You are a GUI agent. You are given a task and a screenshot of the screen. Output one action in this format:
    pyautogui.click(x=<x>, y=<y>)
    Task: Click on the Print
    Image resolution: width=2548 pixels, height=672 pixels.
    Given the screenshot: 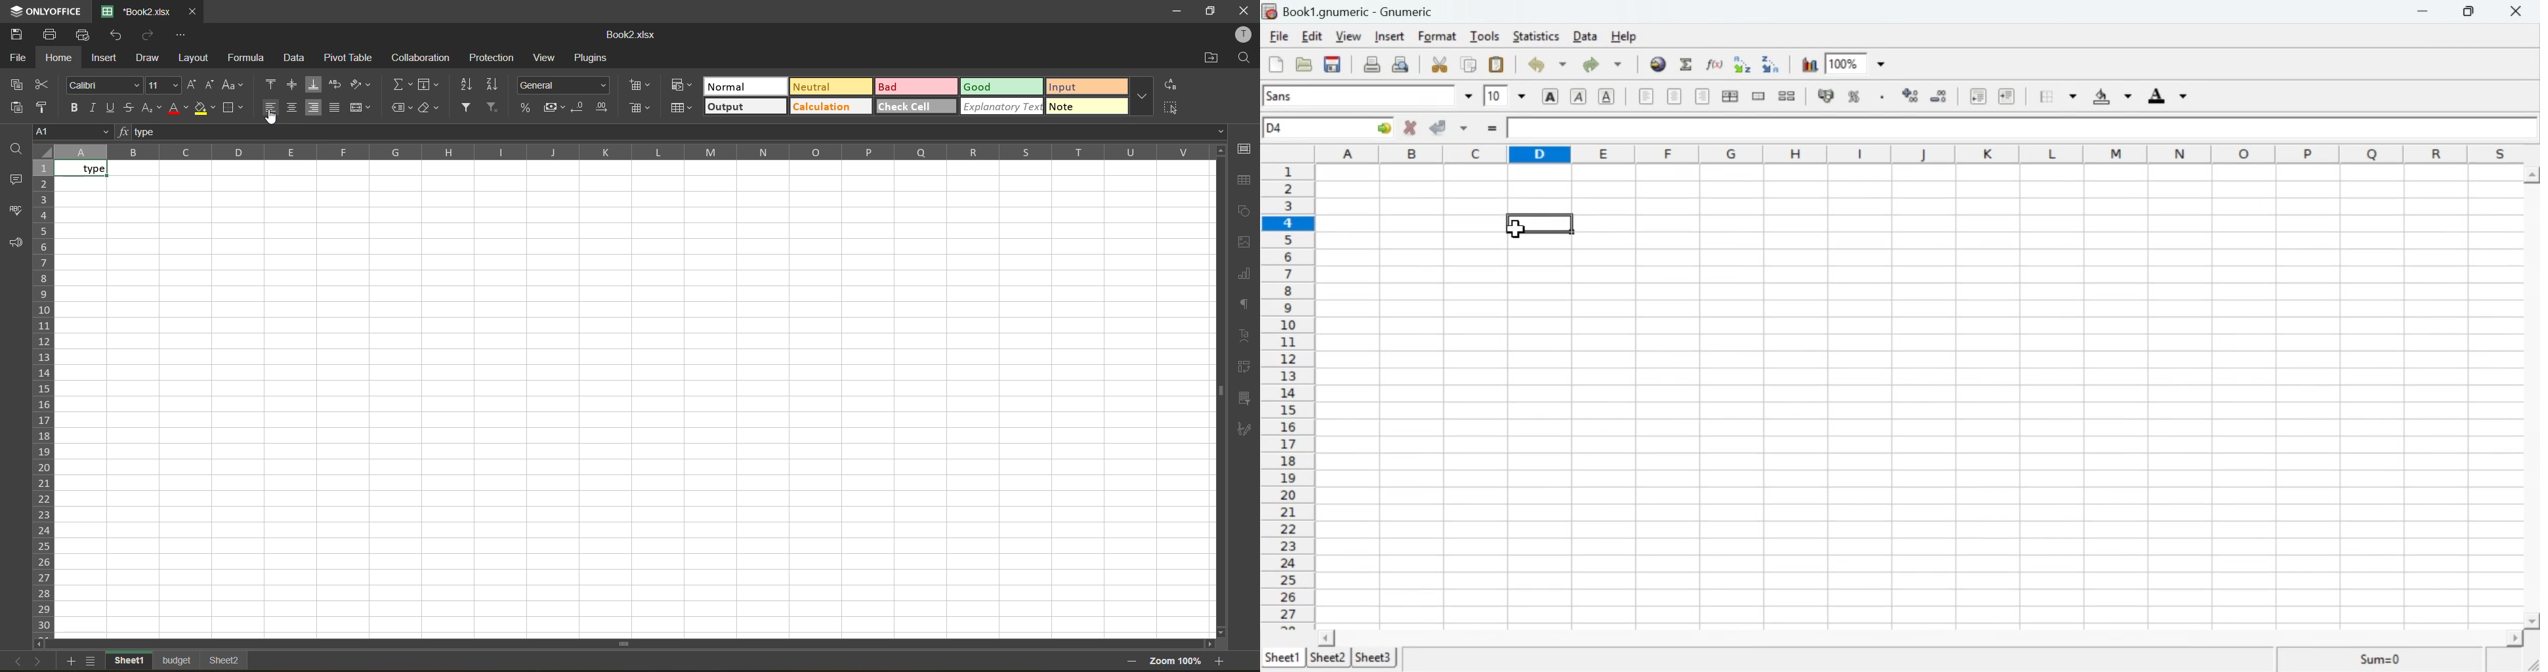 What is the action you would take?
    pyautogui.click(x=1373, y=65)
    